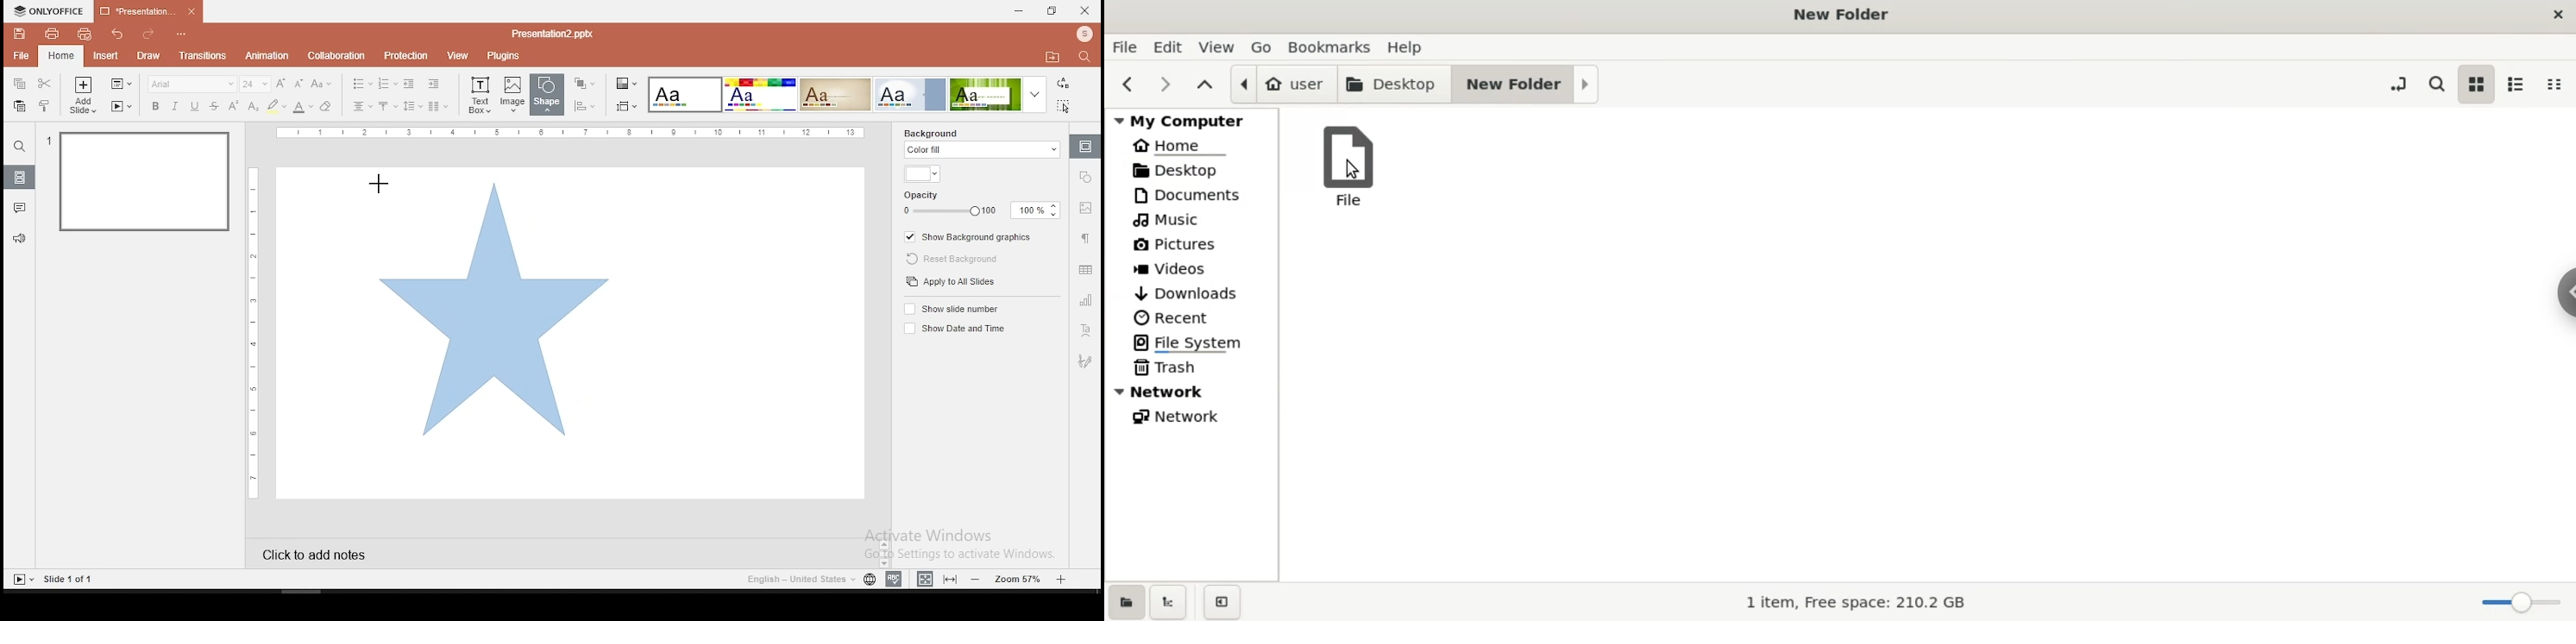 This screenshot has width=2576, height=644. Describe the element at coordinates (627, 85) in the screenshot. I see `select color theme` at that location.